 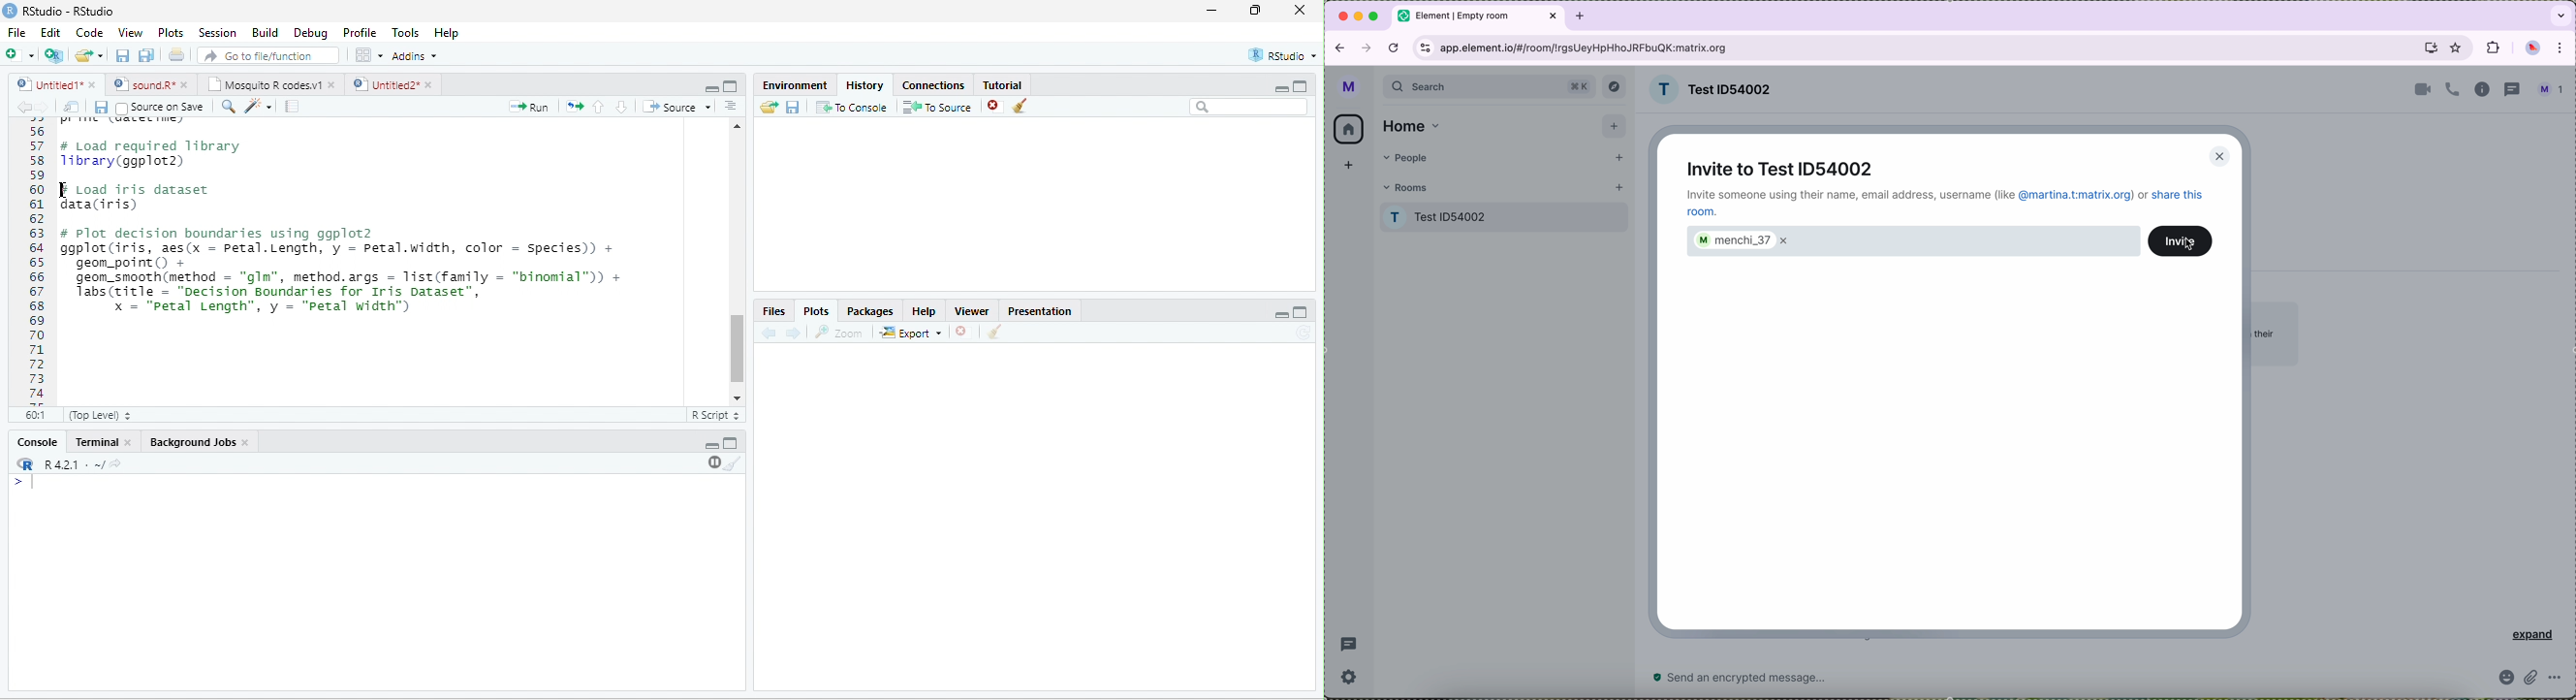 I want to click on close, so click(x=94, y=84).